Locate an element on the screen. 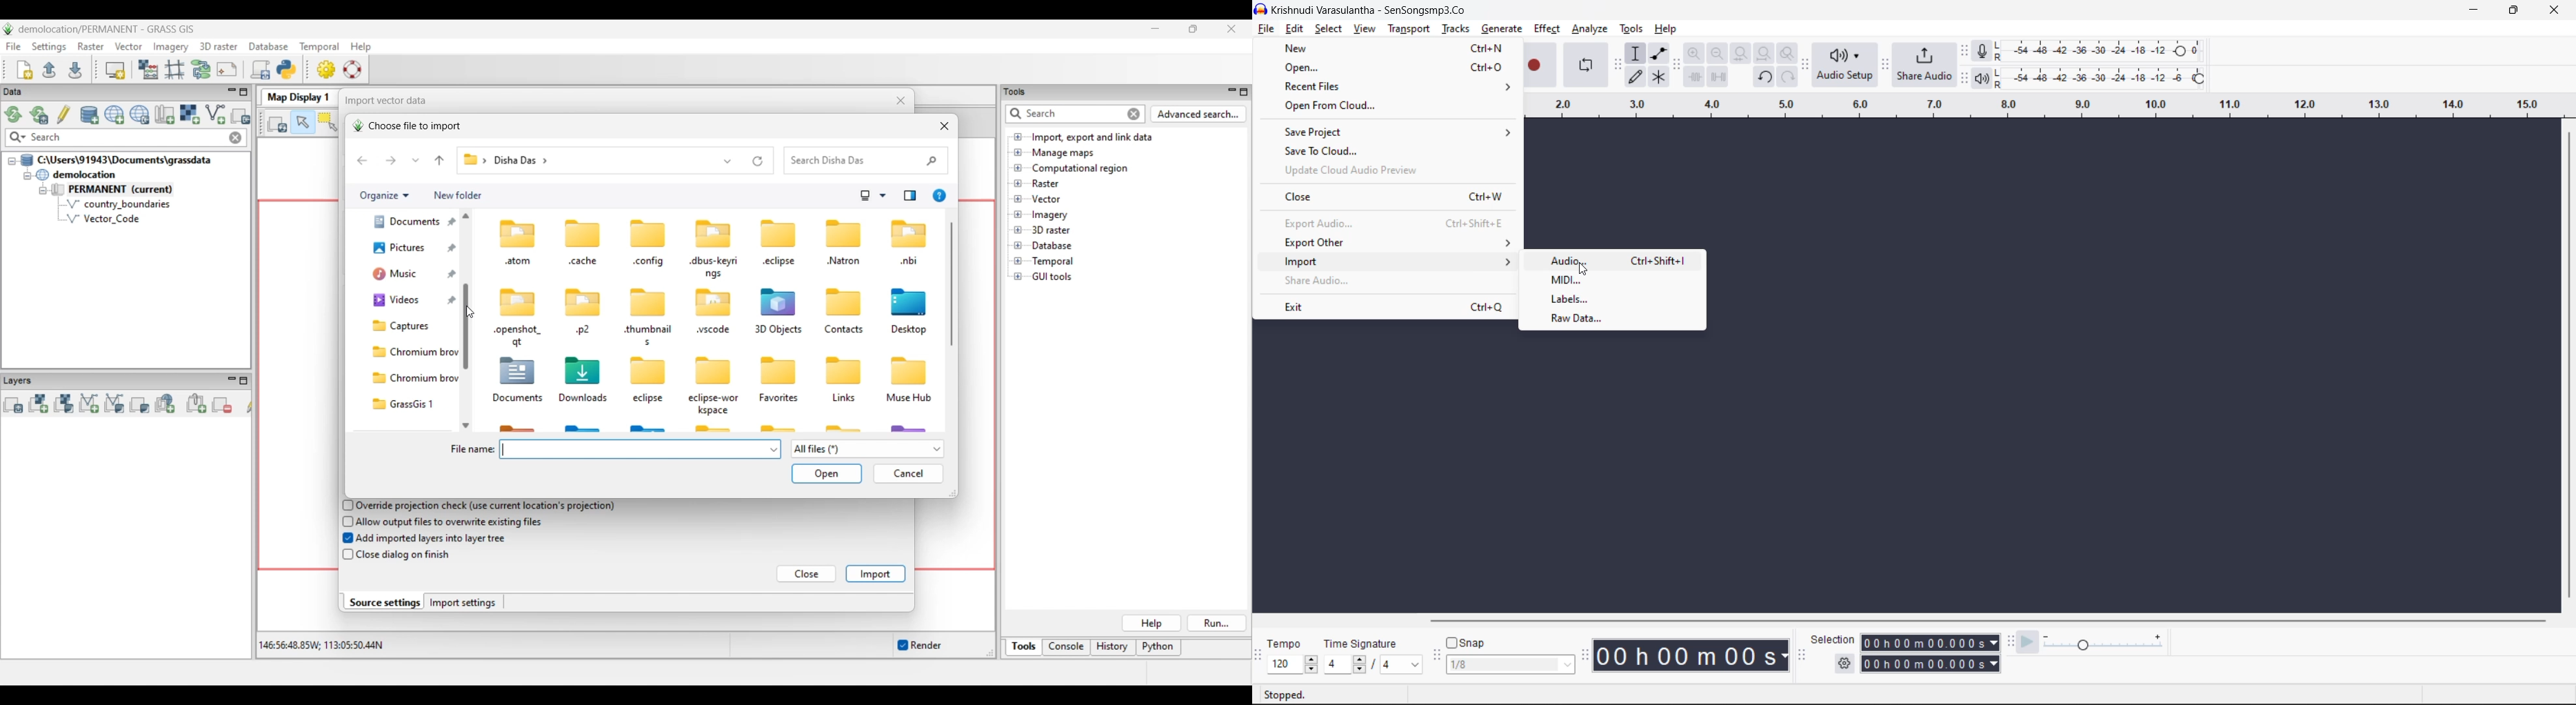  raw data is located at coordinates (1618, 318).